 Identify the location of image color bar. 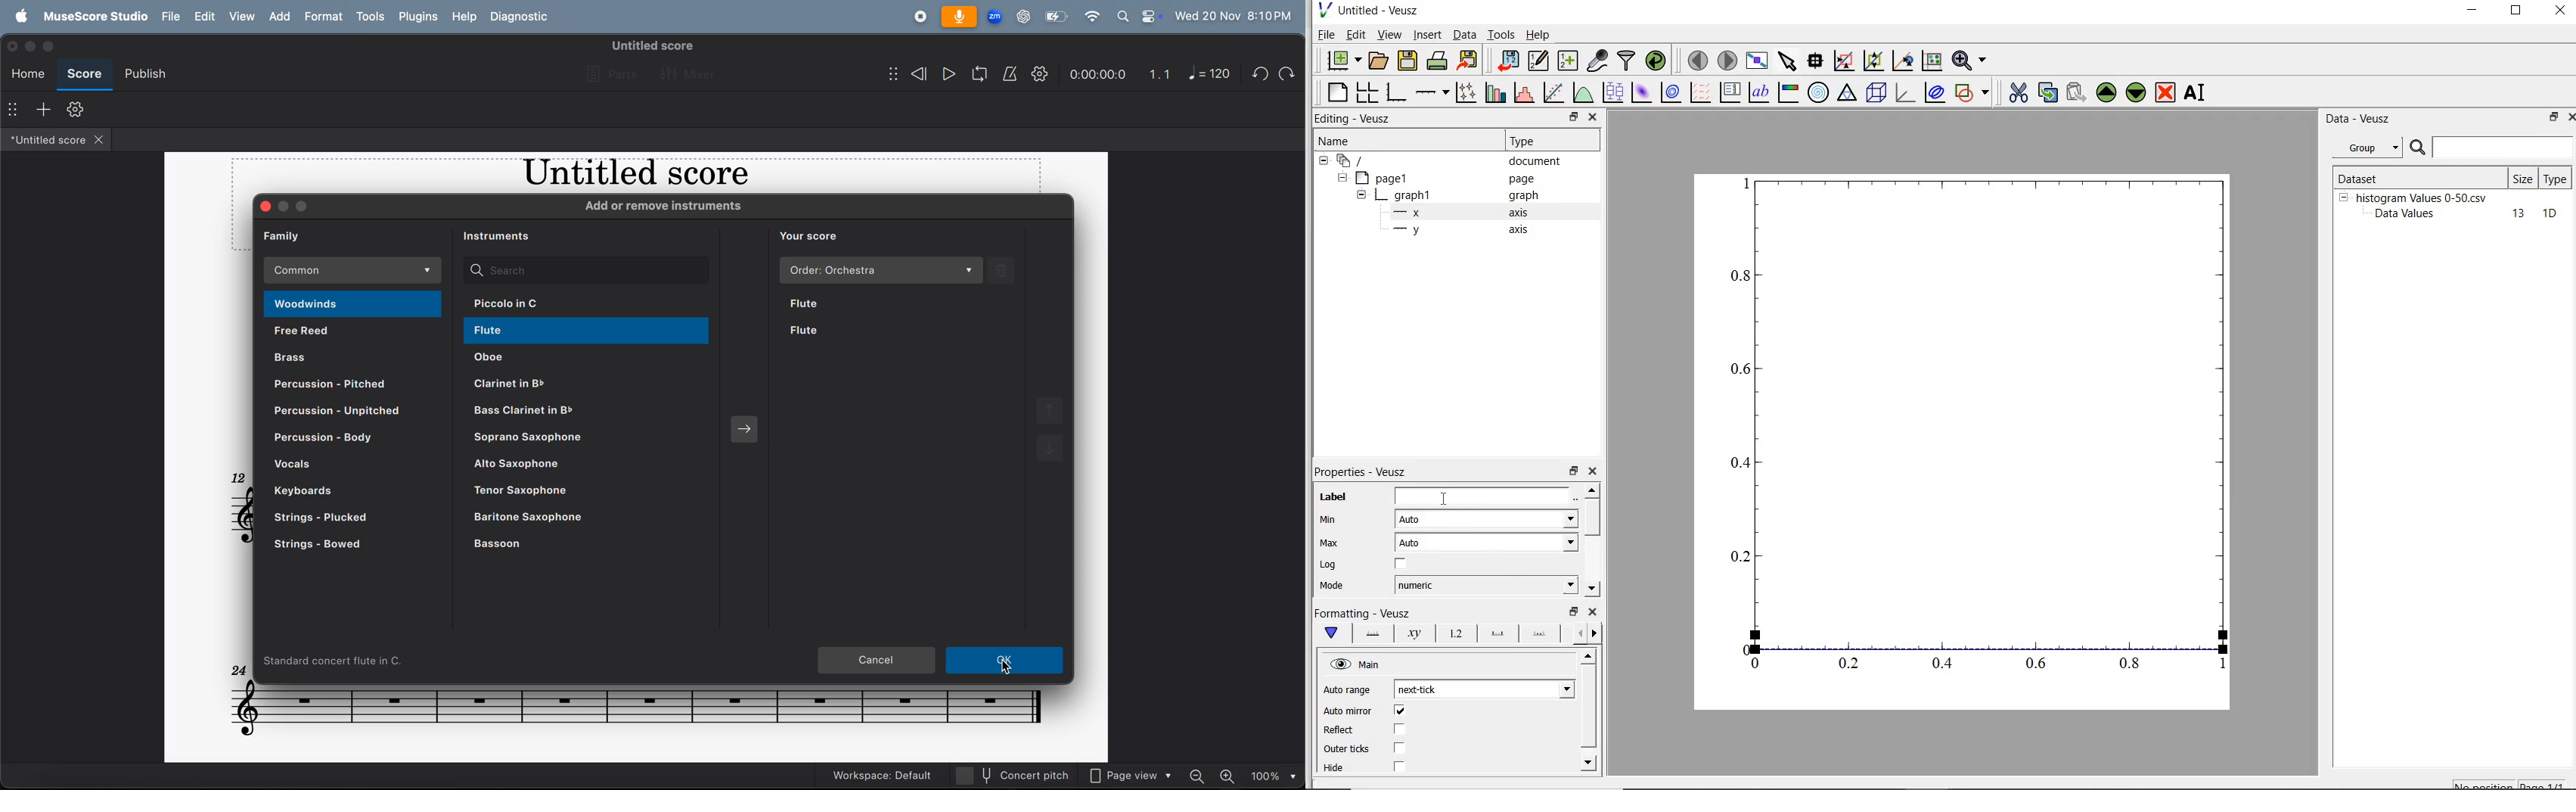
(1789, 92).